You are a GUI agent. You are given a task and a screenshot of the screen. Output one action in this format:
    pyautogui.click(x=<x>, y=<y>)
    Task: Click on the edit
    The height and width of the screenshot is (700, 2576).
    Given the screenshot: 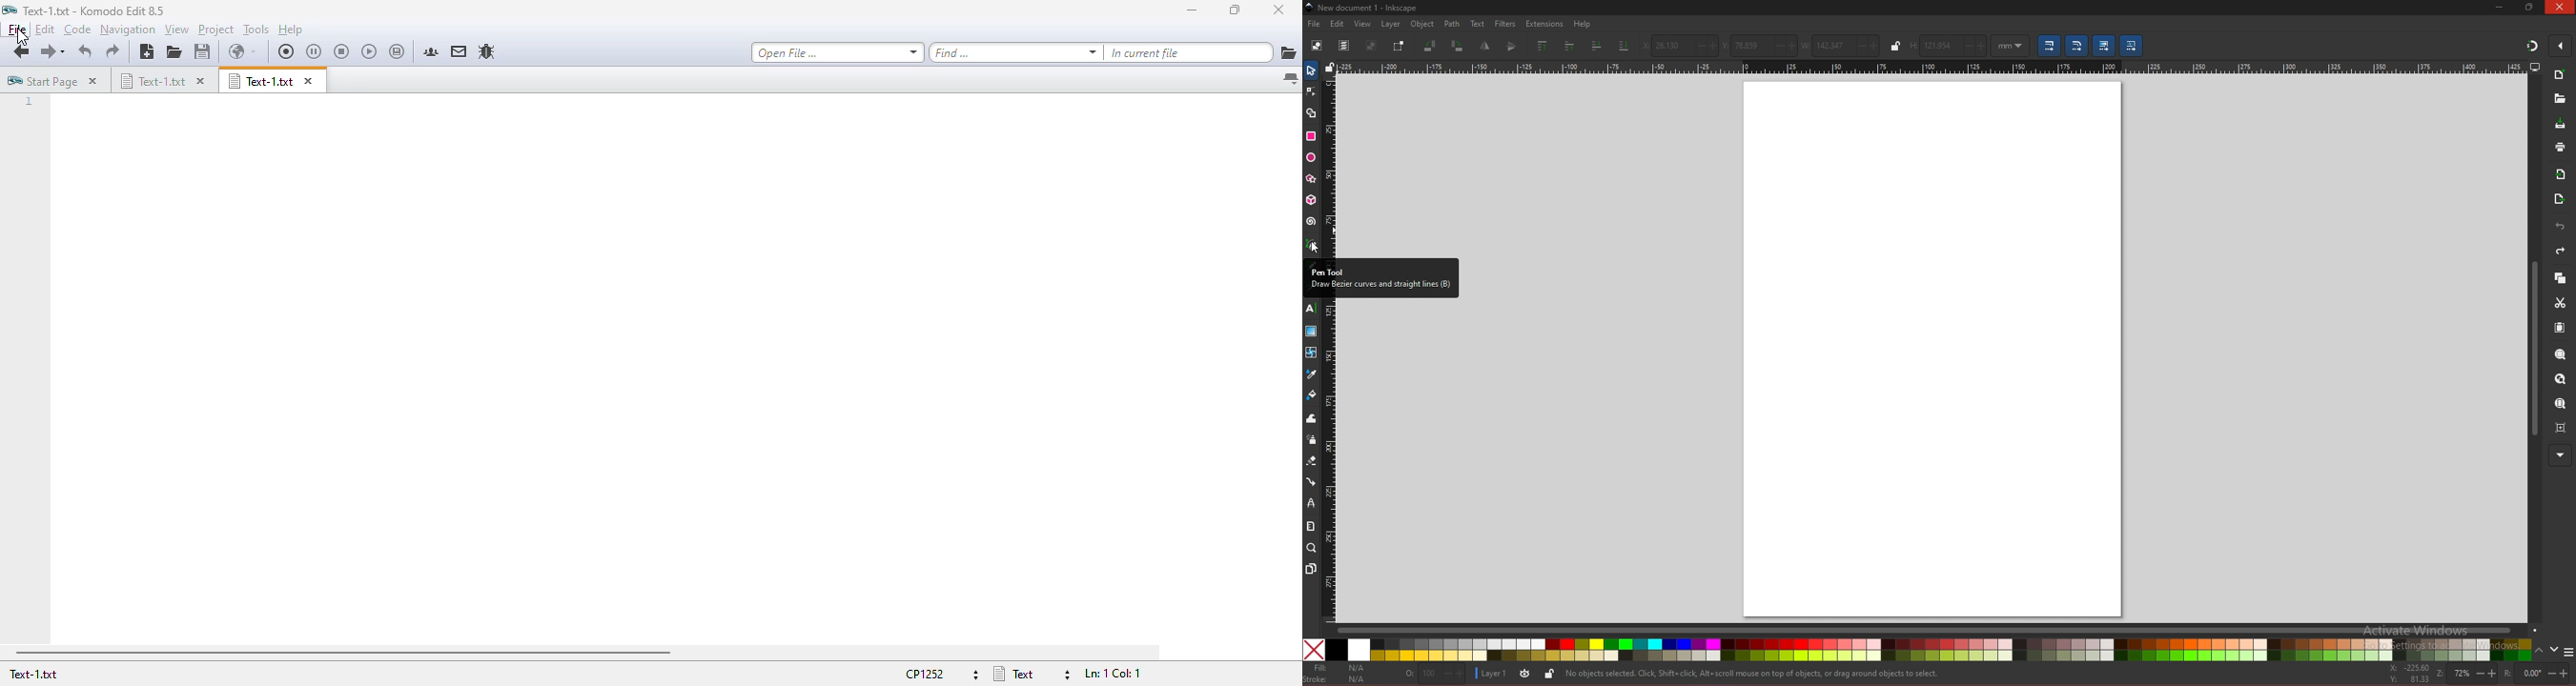 What is the action you would take?
    pyautogui.click(x=44, y=29)
    